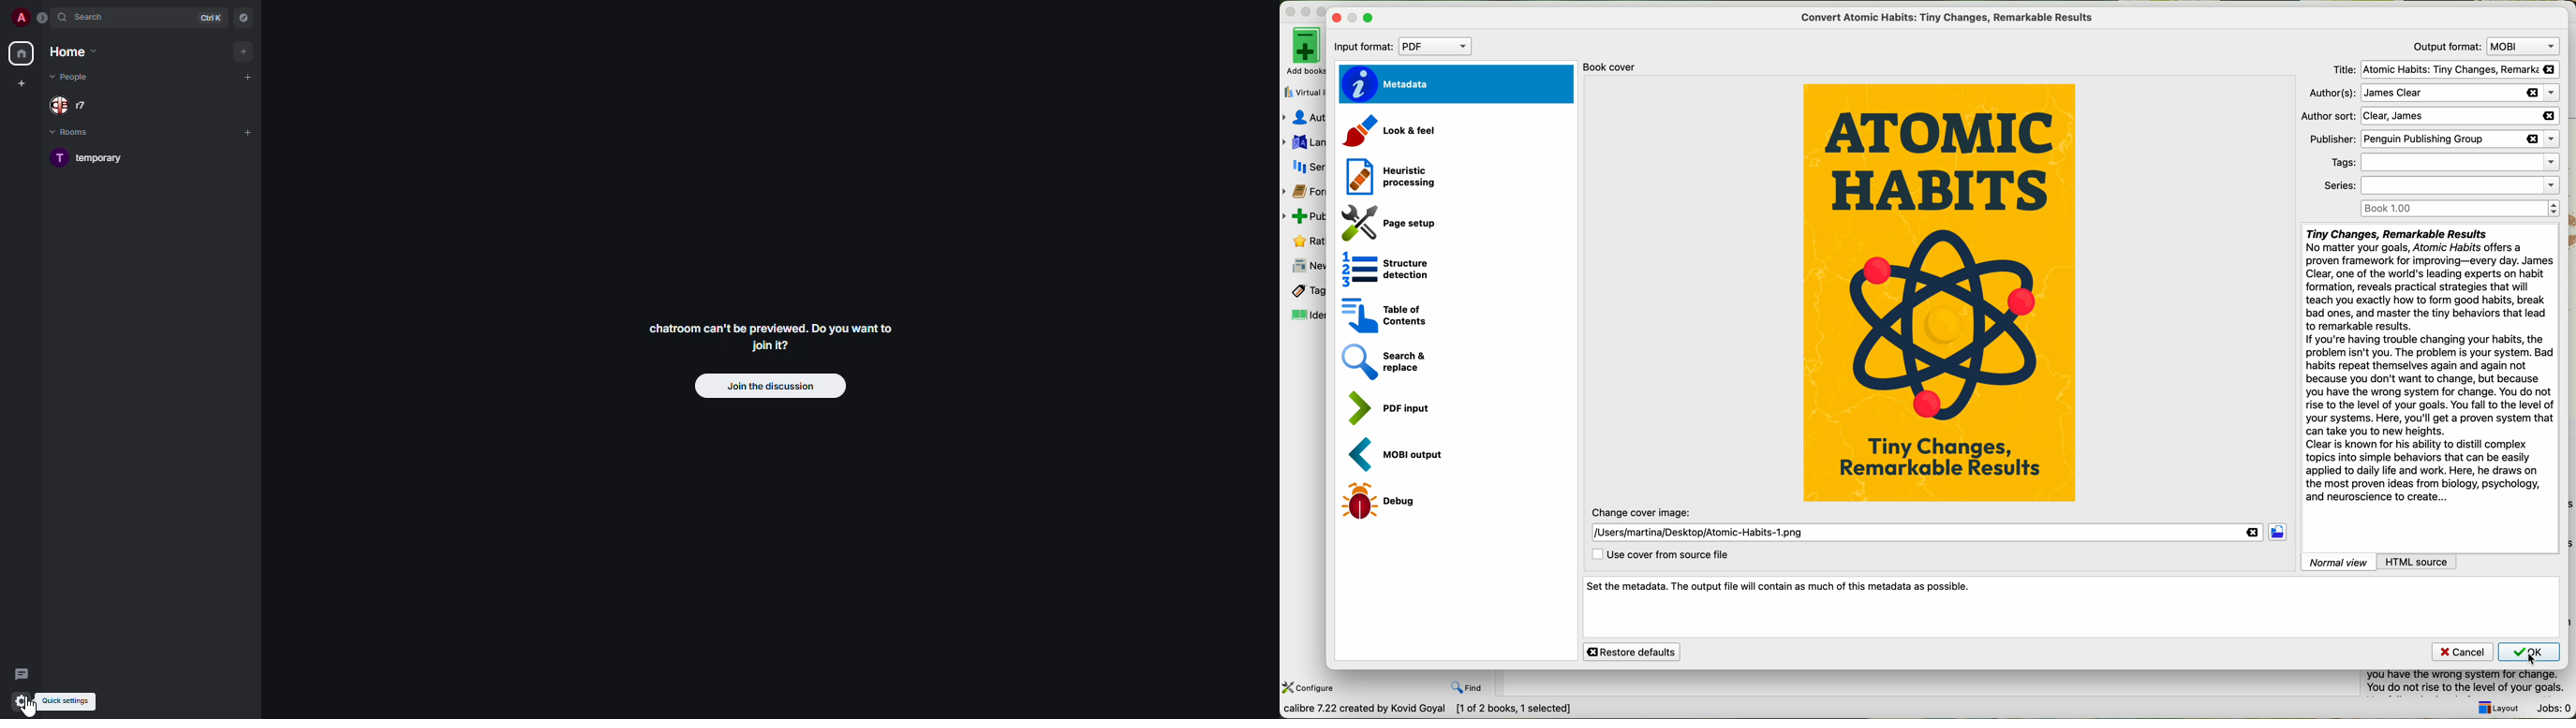  I want to click on identifiers, so click(1307, 314).